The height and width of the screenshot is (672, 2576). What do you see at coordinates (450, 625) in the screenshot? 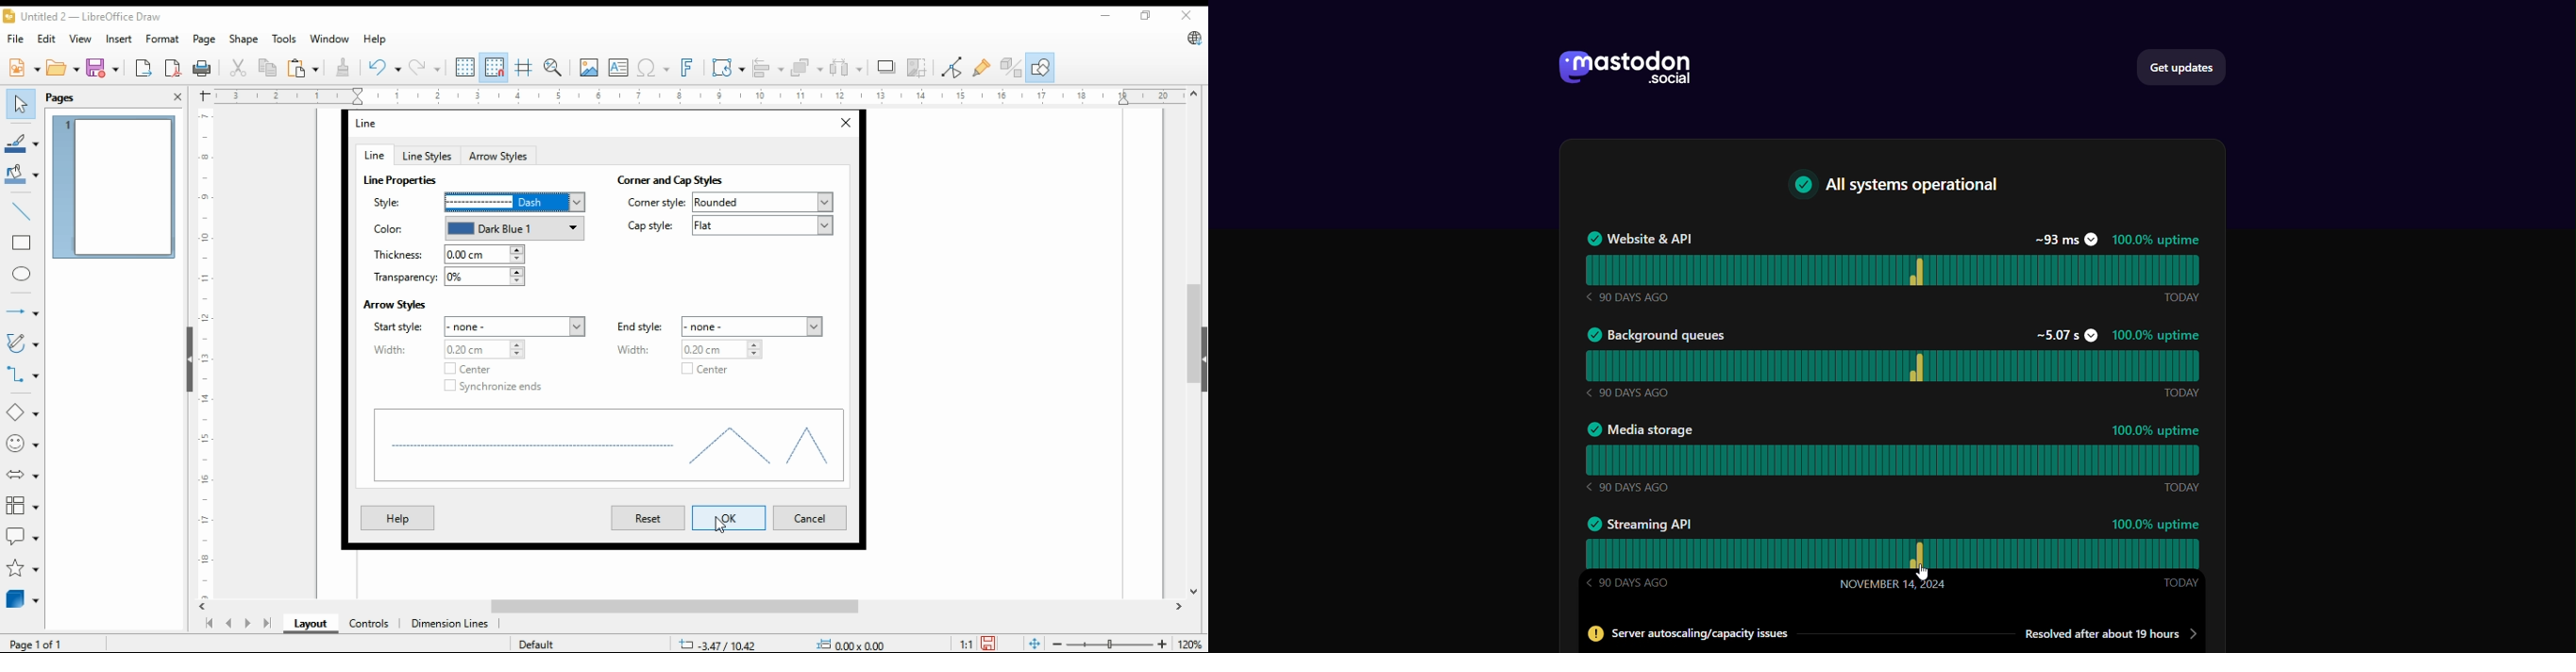
I see `dimension lines` at bounding box center [450, 625].